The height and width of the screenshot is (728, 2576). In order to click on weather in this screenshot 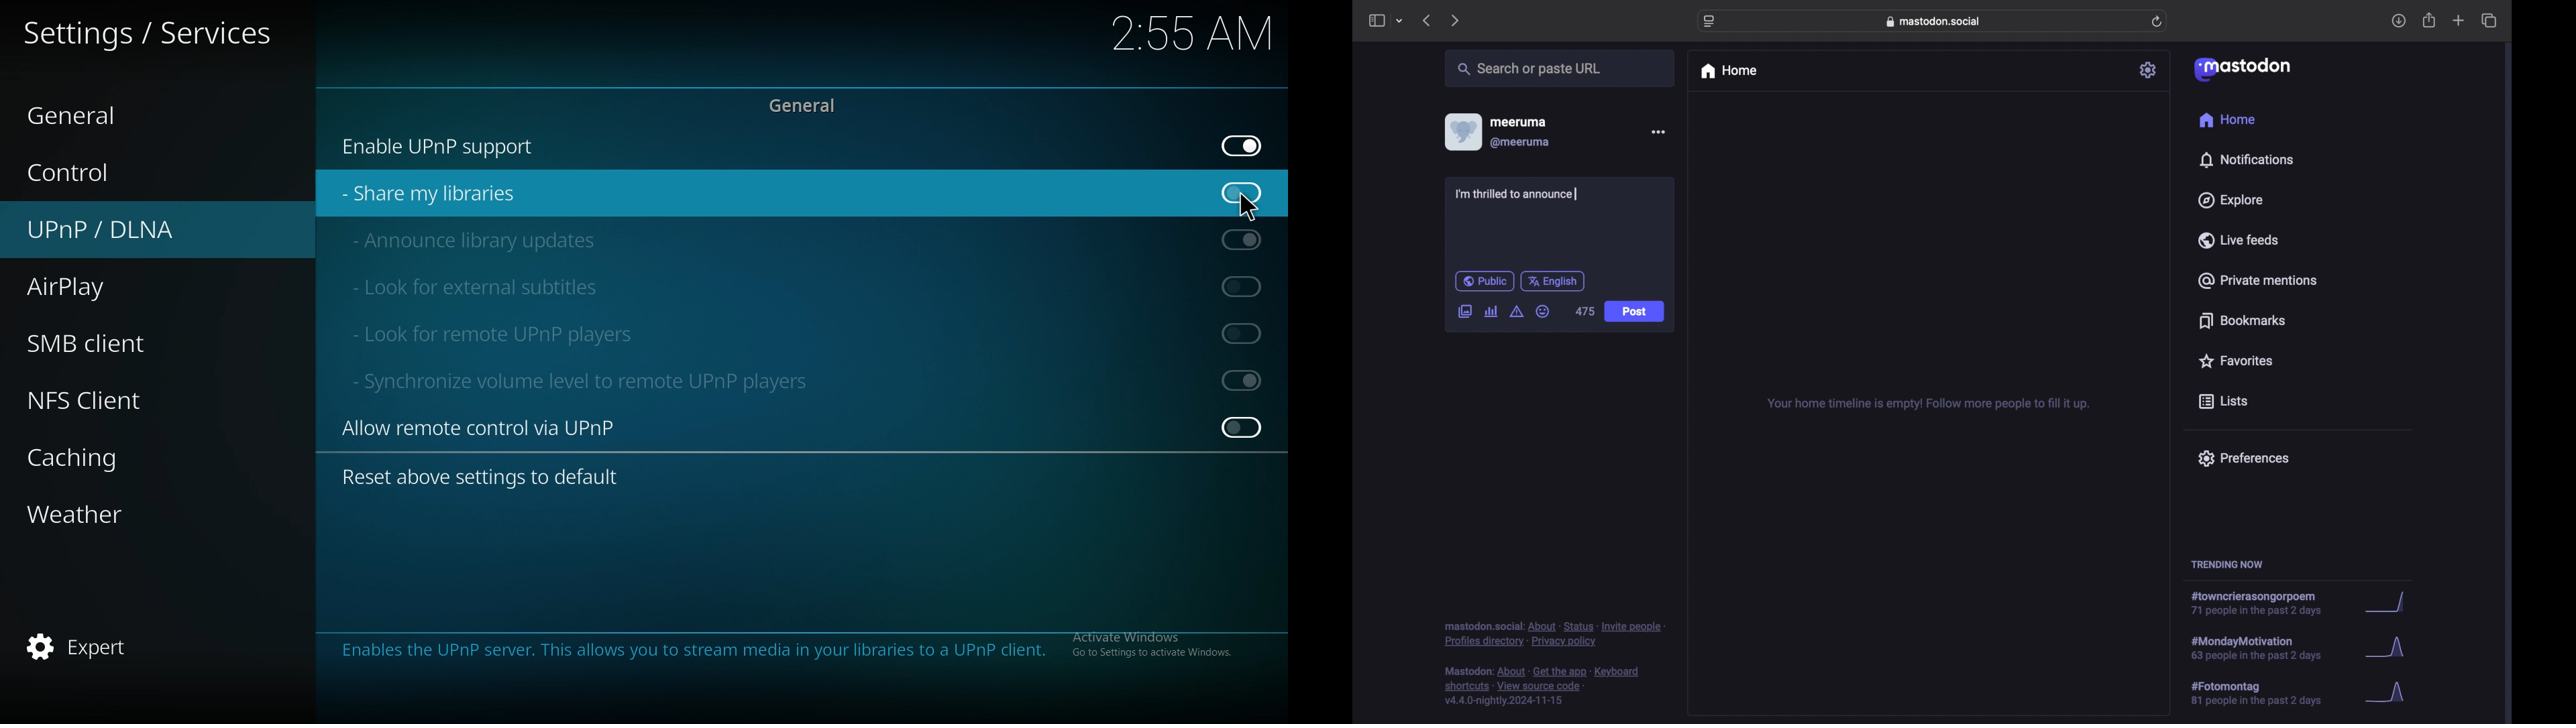, I will do `click(97, 513)`.